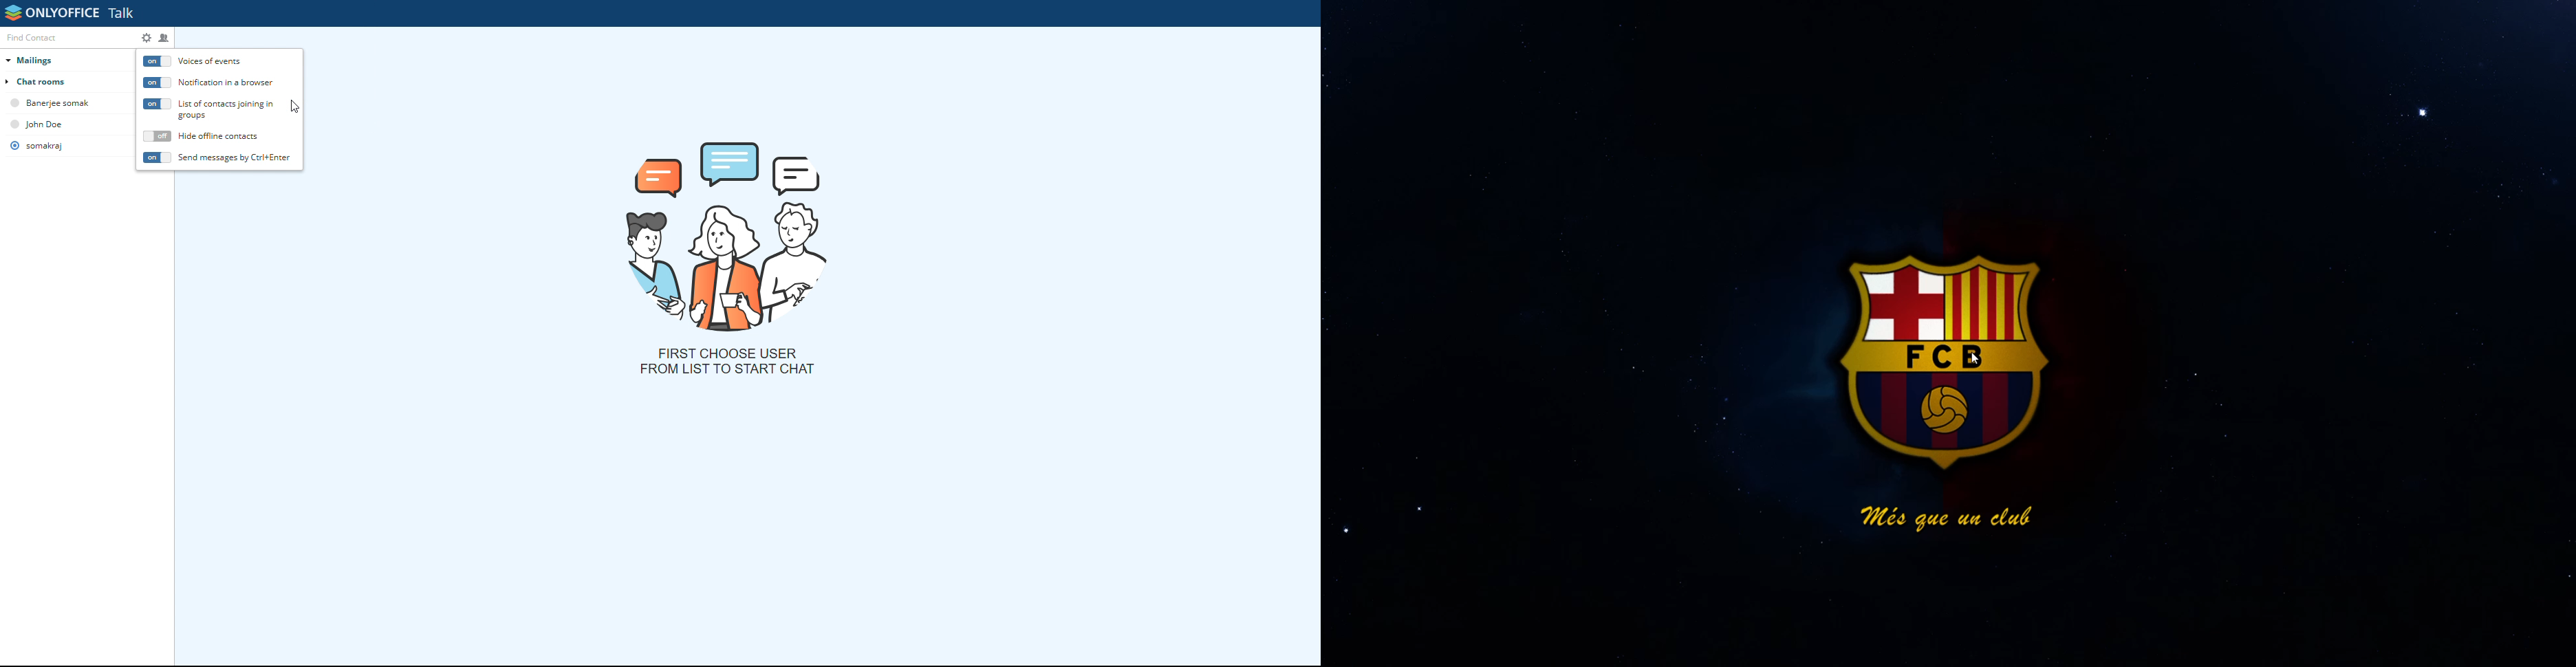 The image size is (2576, 672). Describe the element at coordinates (220, 61) in the screenshot. I see `voices of events` at that location.